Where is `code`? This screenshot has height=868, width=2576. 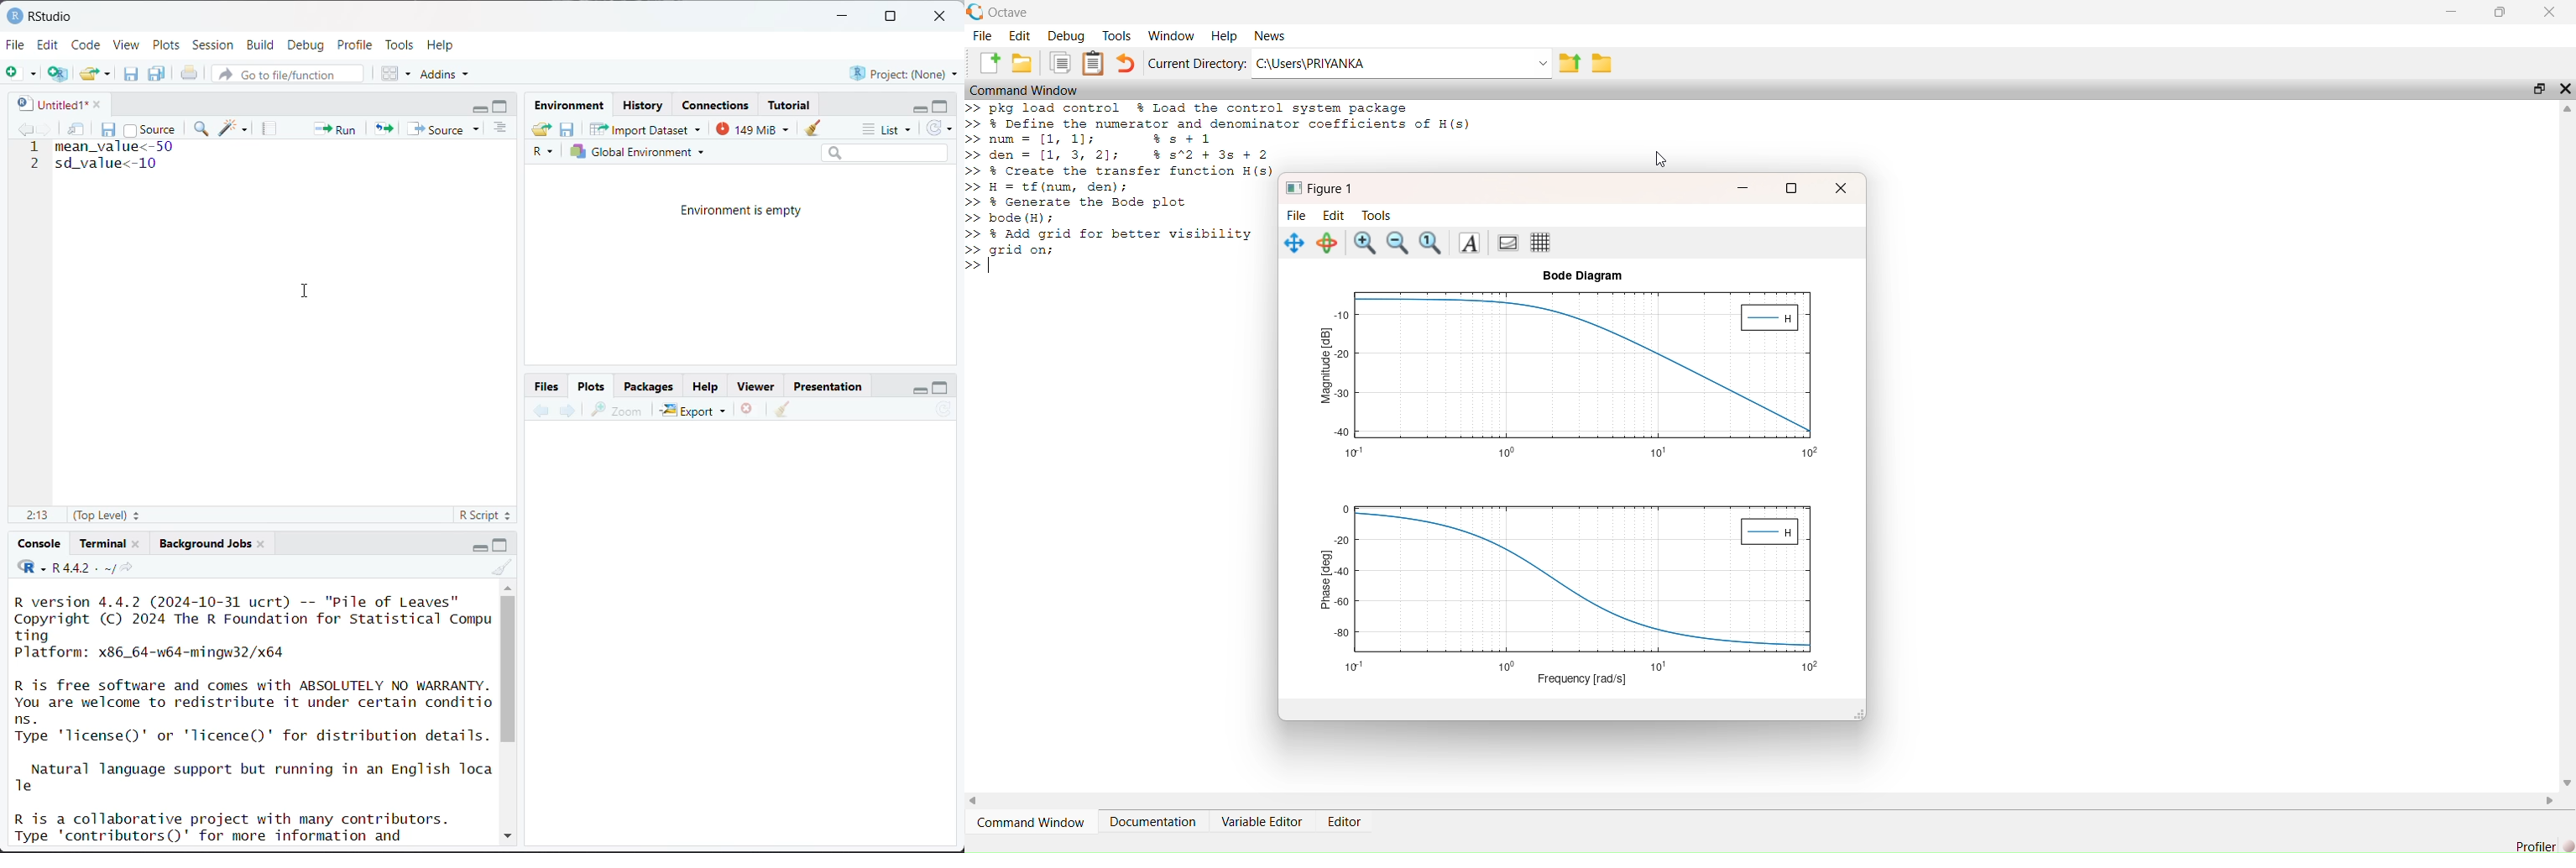
code is located at coordinates (31, 568).